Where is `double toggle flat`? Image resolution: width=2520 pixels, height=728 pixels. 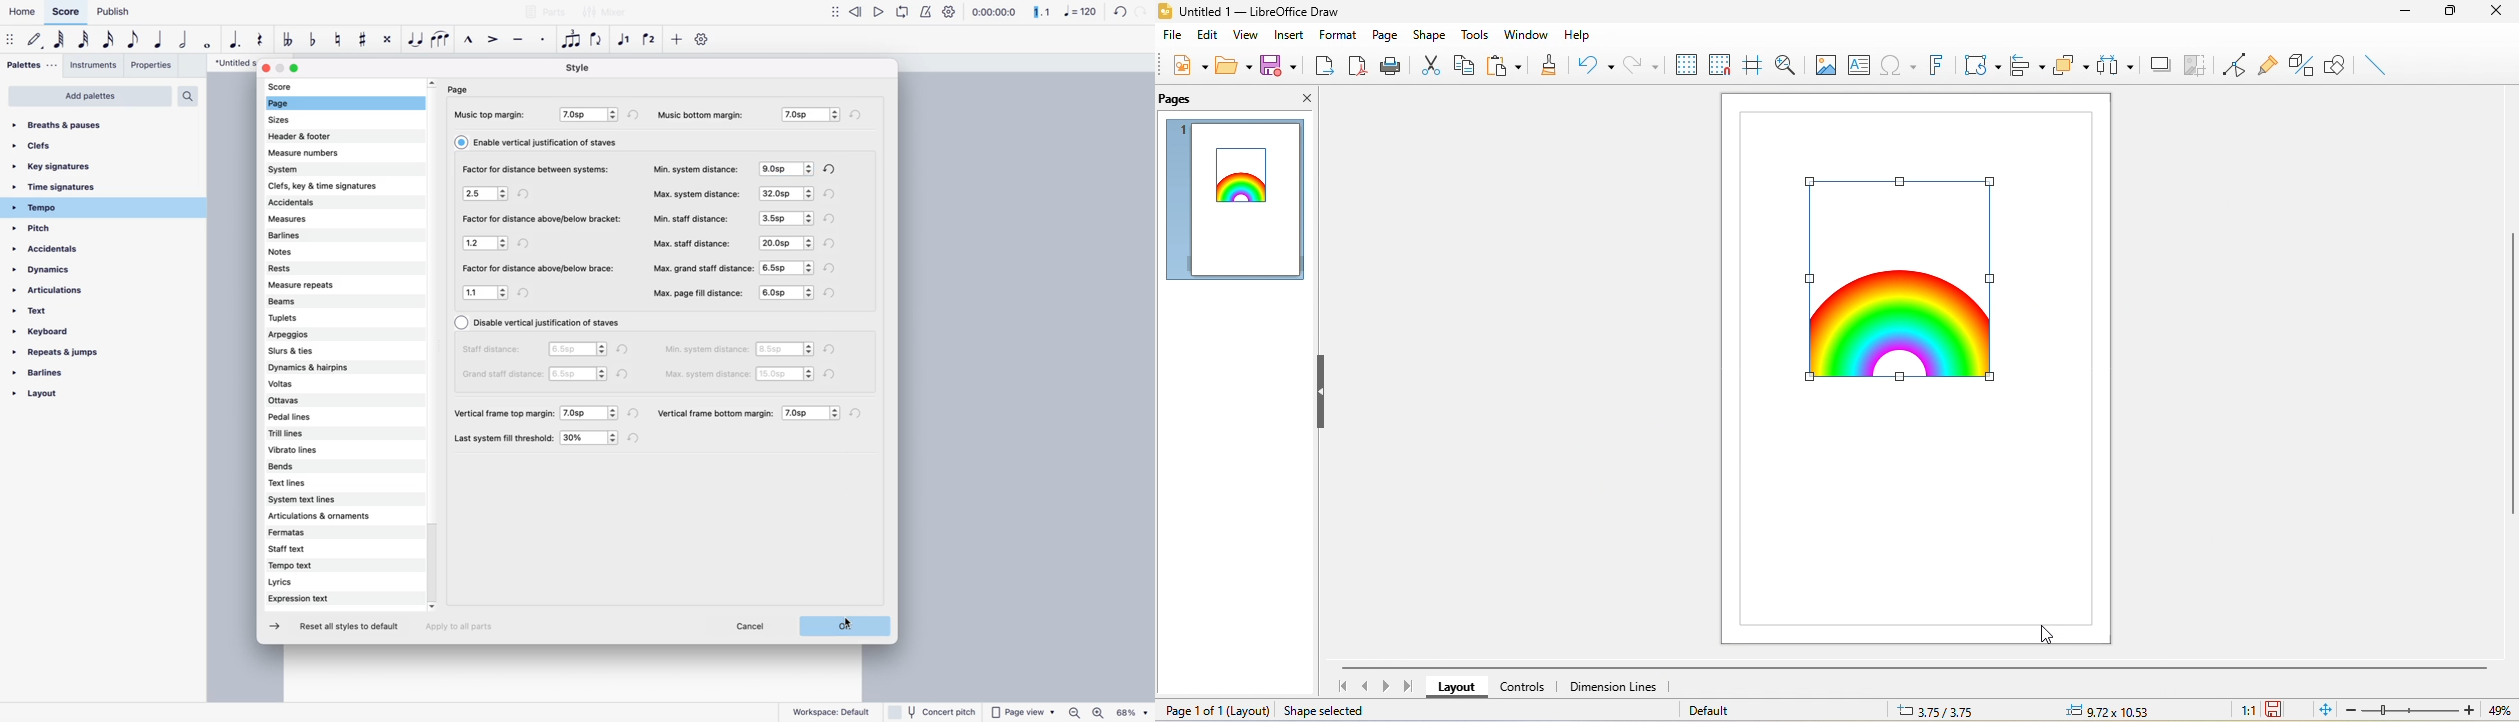
double toggle flat is located at coordinates (290, 40).